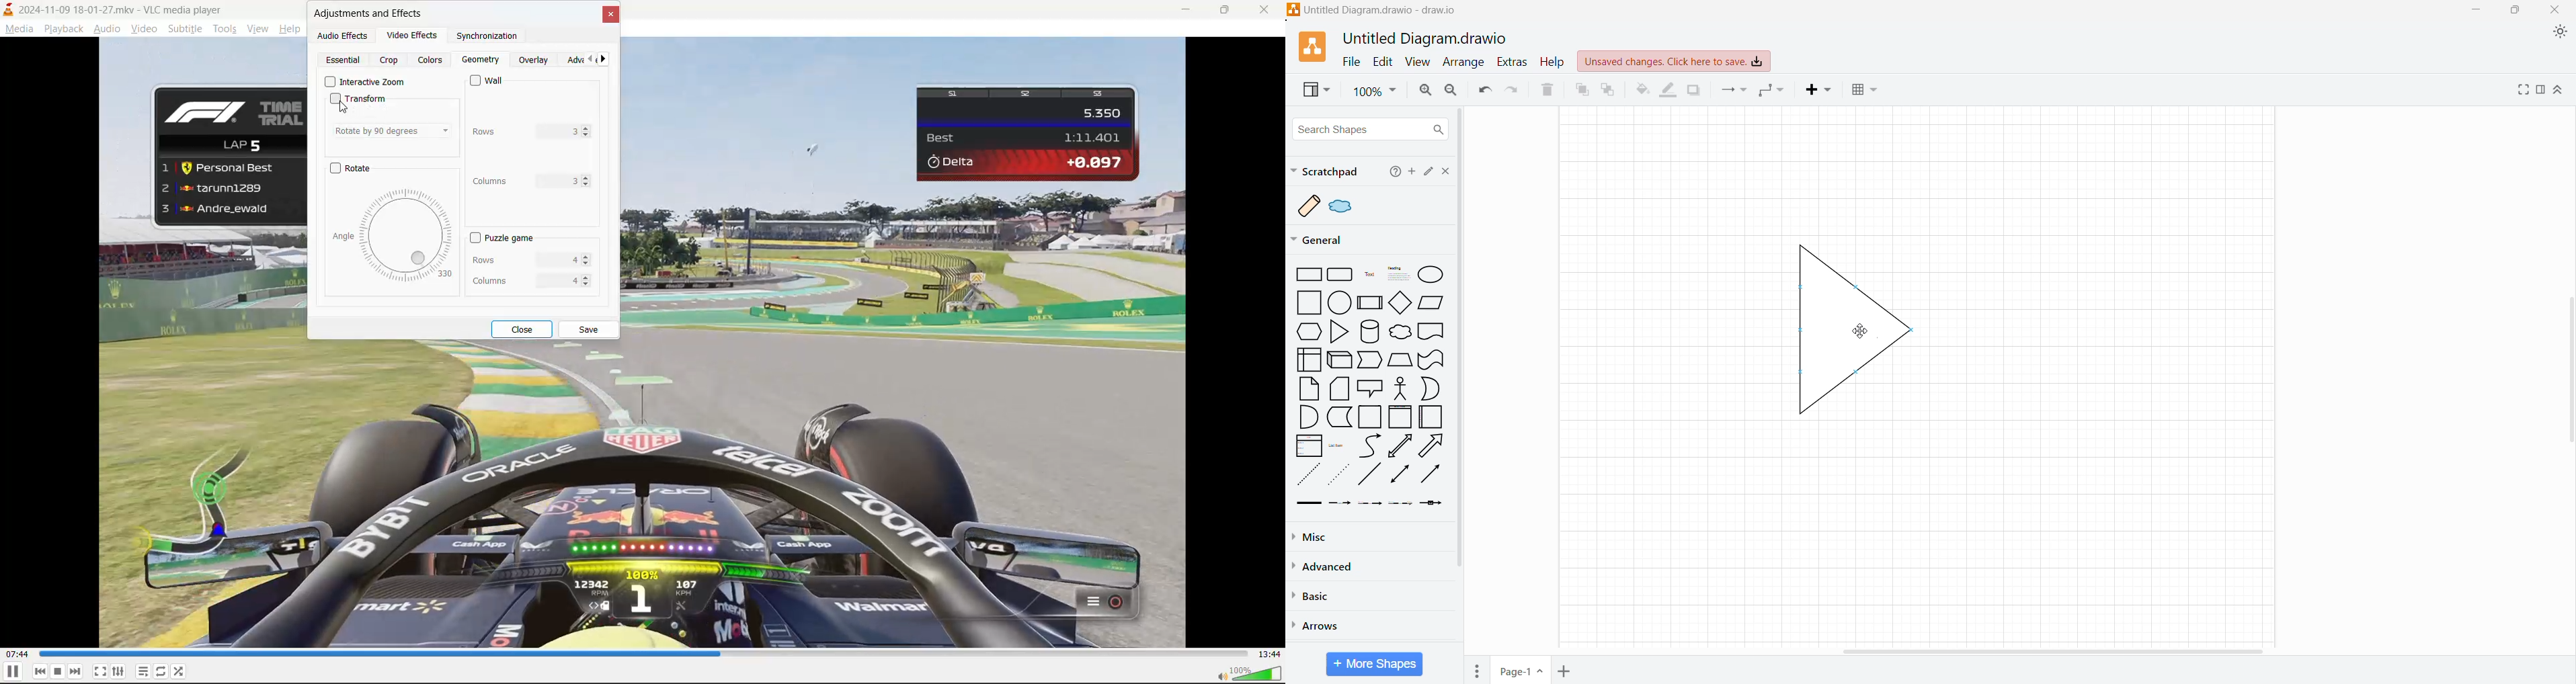  I want to click on Vertical Scroll Bar, so click(1464, 338).